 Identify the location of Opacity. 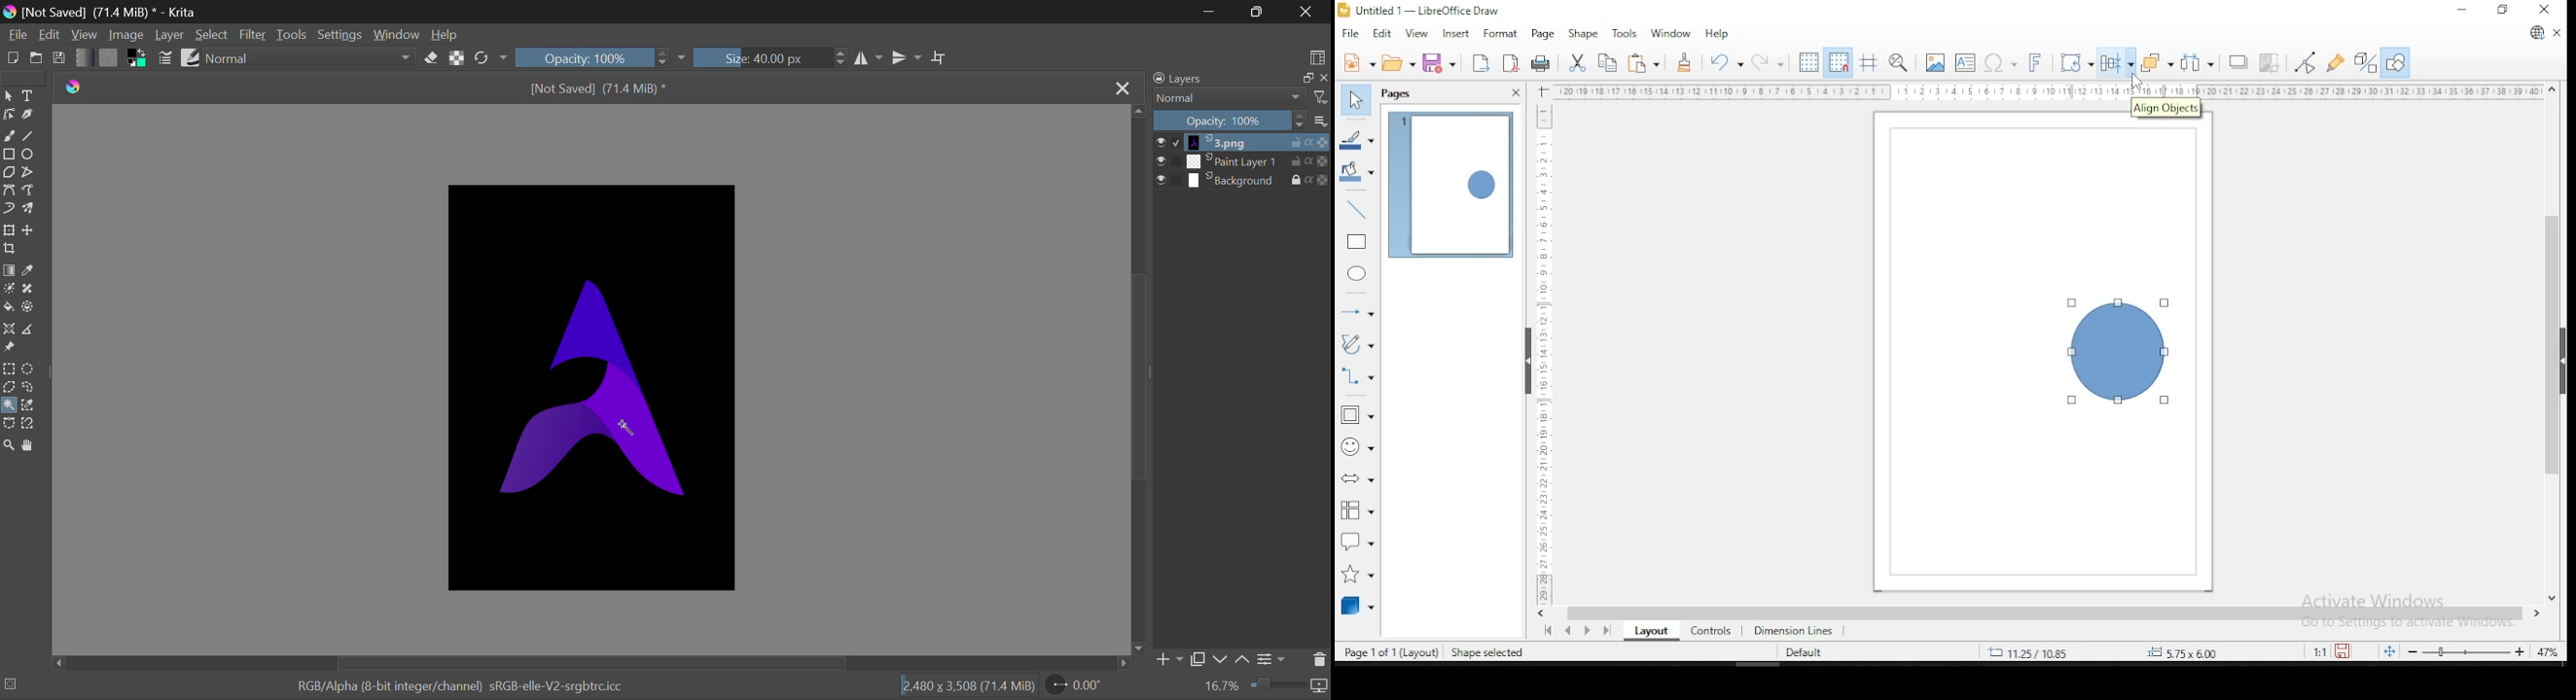
(594, 59).